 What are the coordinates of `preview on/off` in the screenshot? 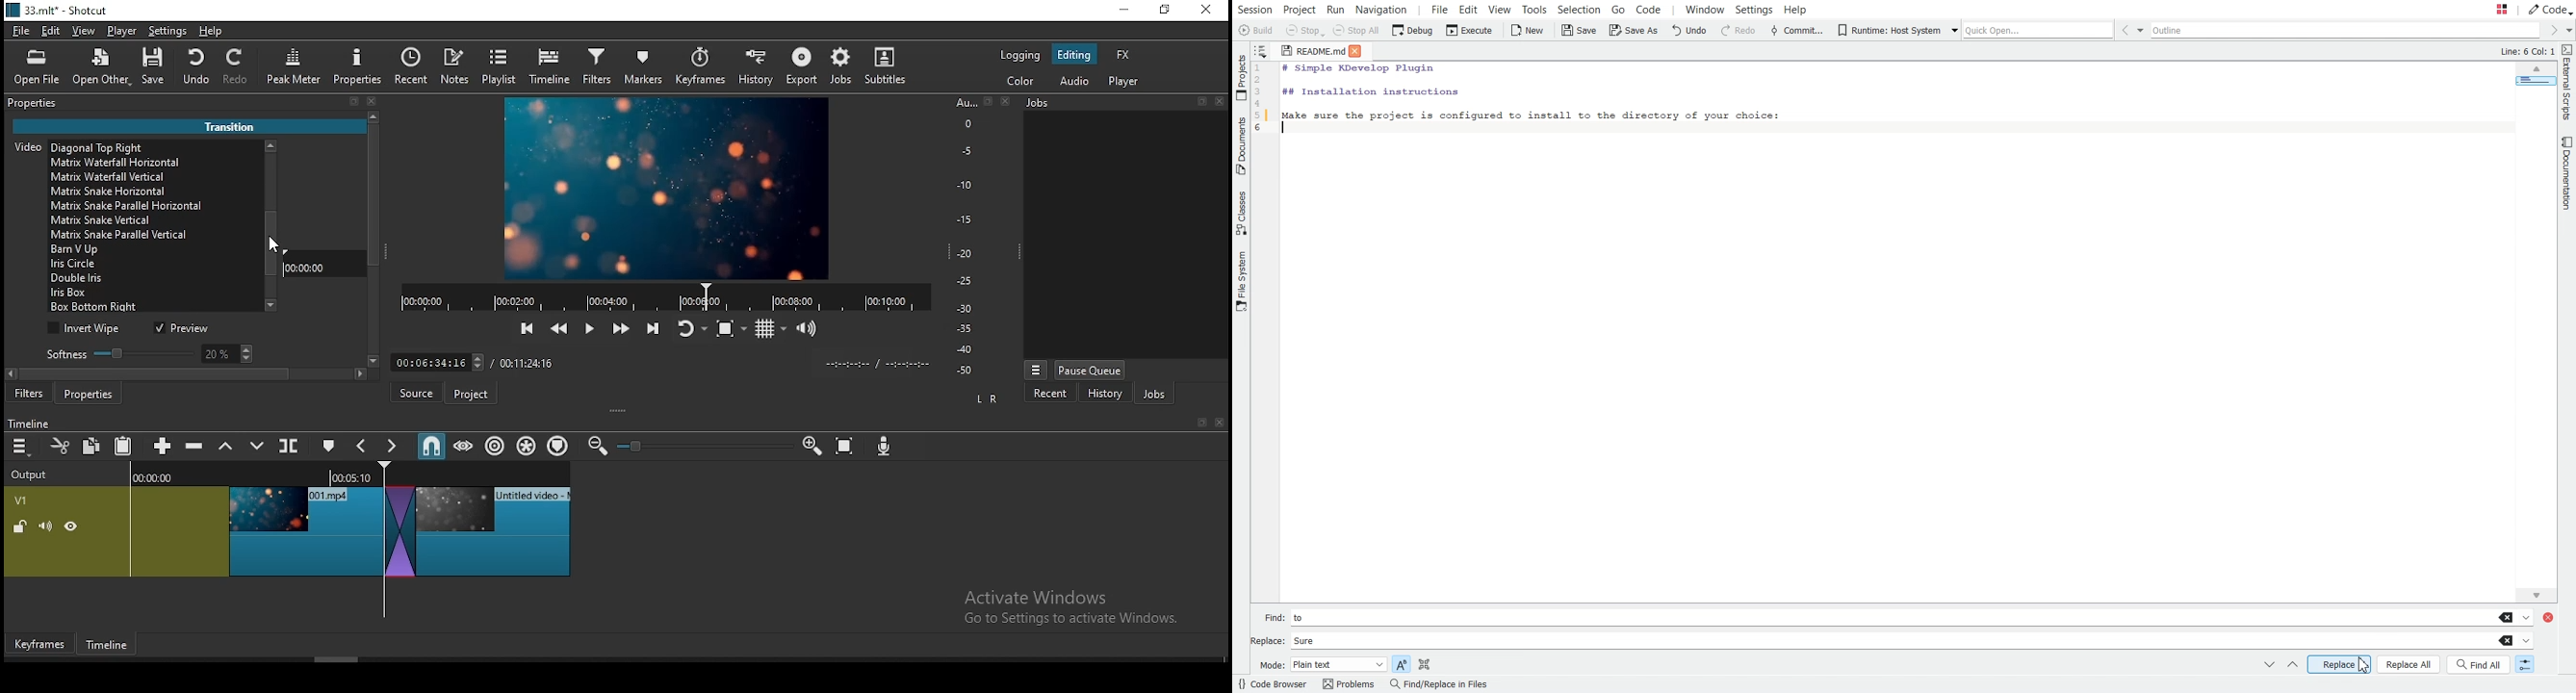 It's located at (185, 329).